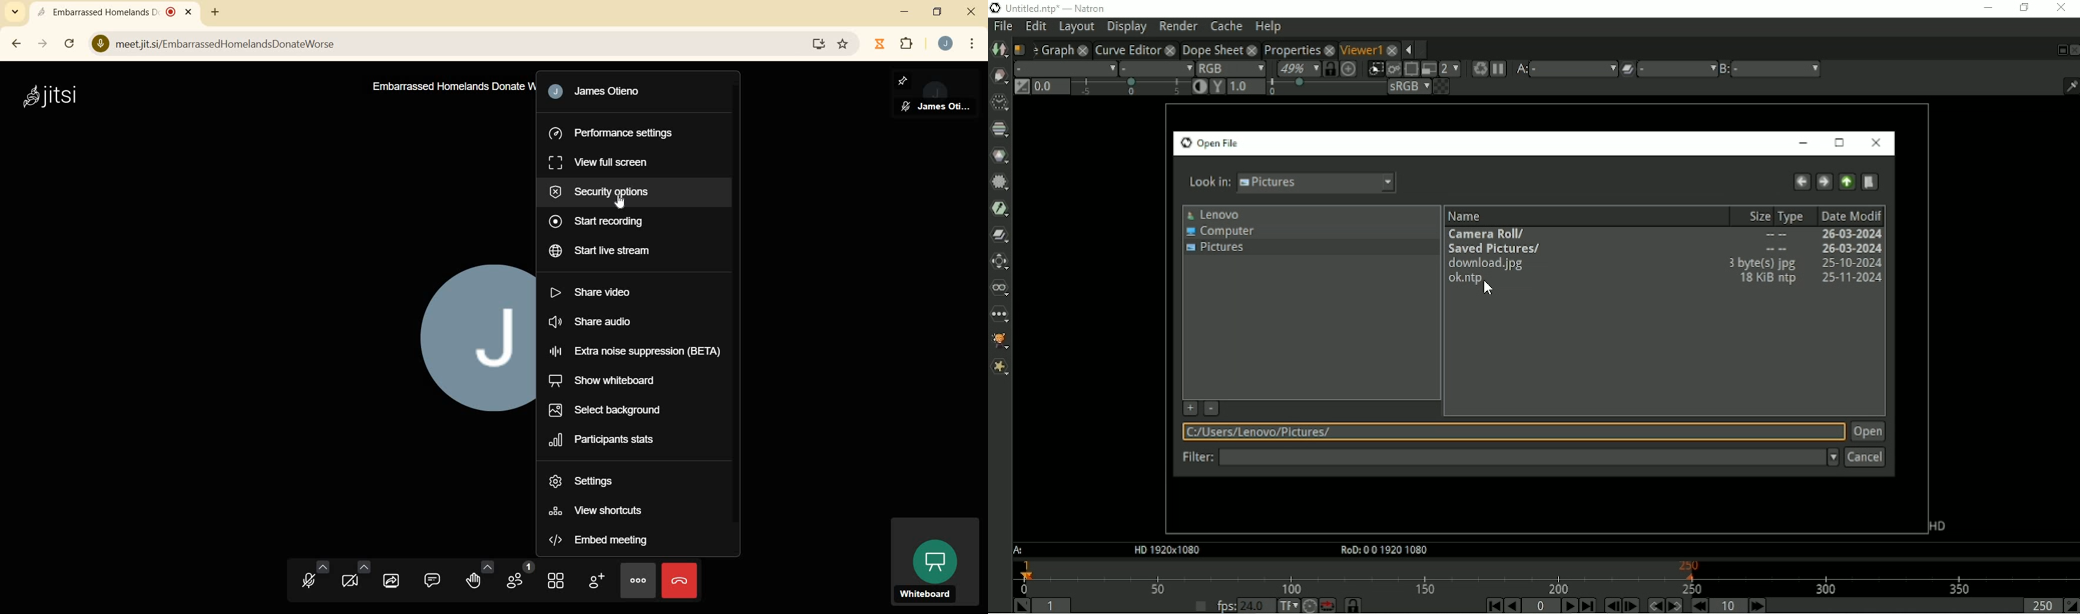 The height and width of the screenshot is (616, 2100). Describe the element at coordinates (595, 295) in the screenshot. I see `SHARE VIDEO` at that location.